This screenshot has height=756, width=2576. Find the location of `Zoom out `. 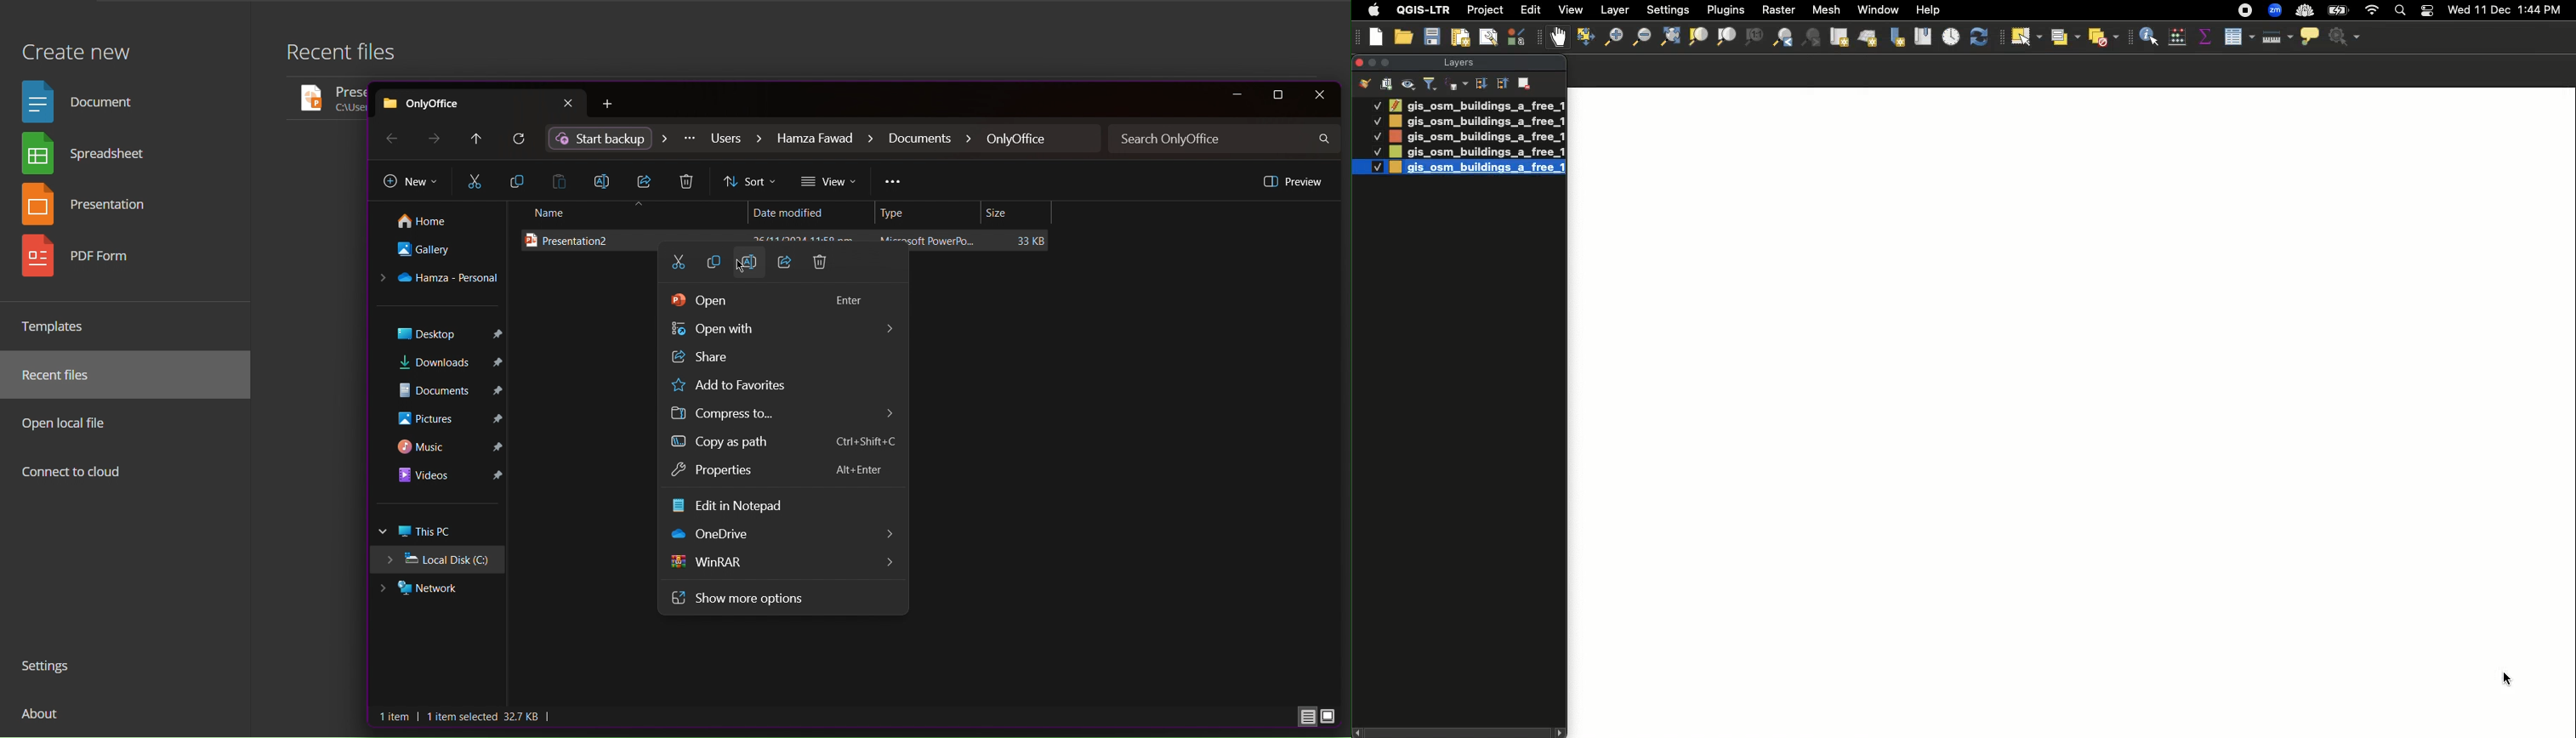

Zoom out  is located at coordinates (1640, 37).